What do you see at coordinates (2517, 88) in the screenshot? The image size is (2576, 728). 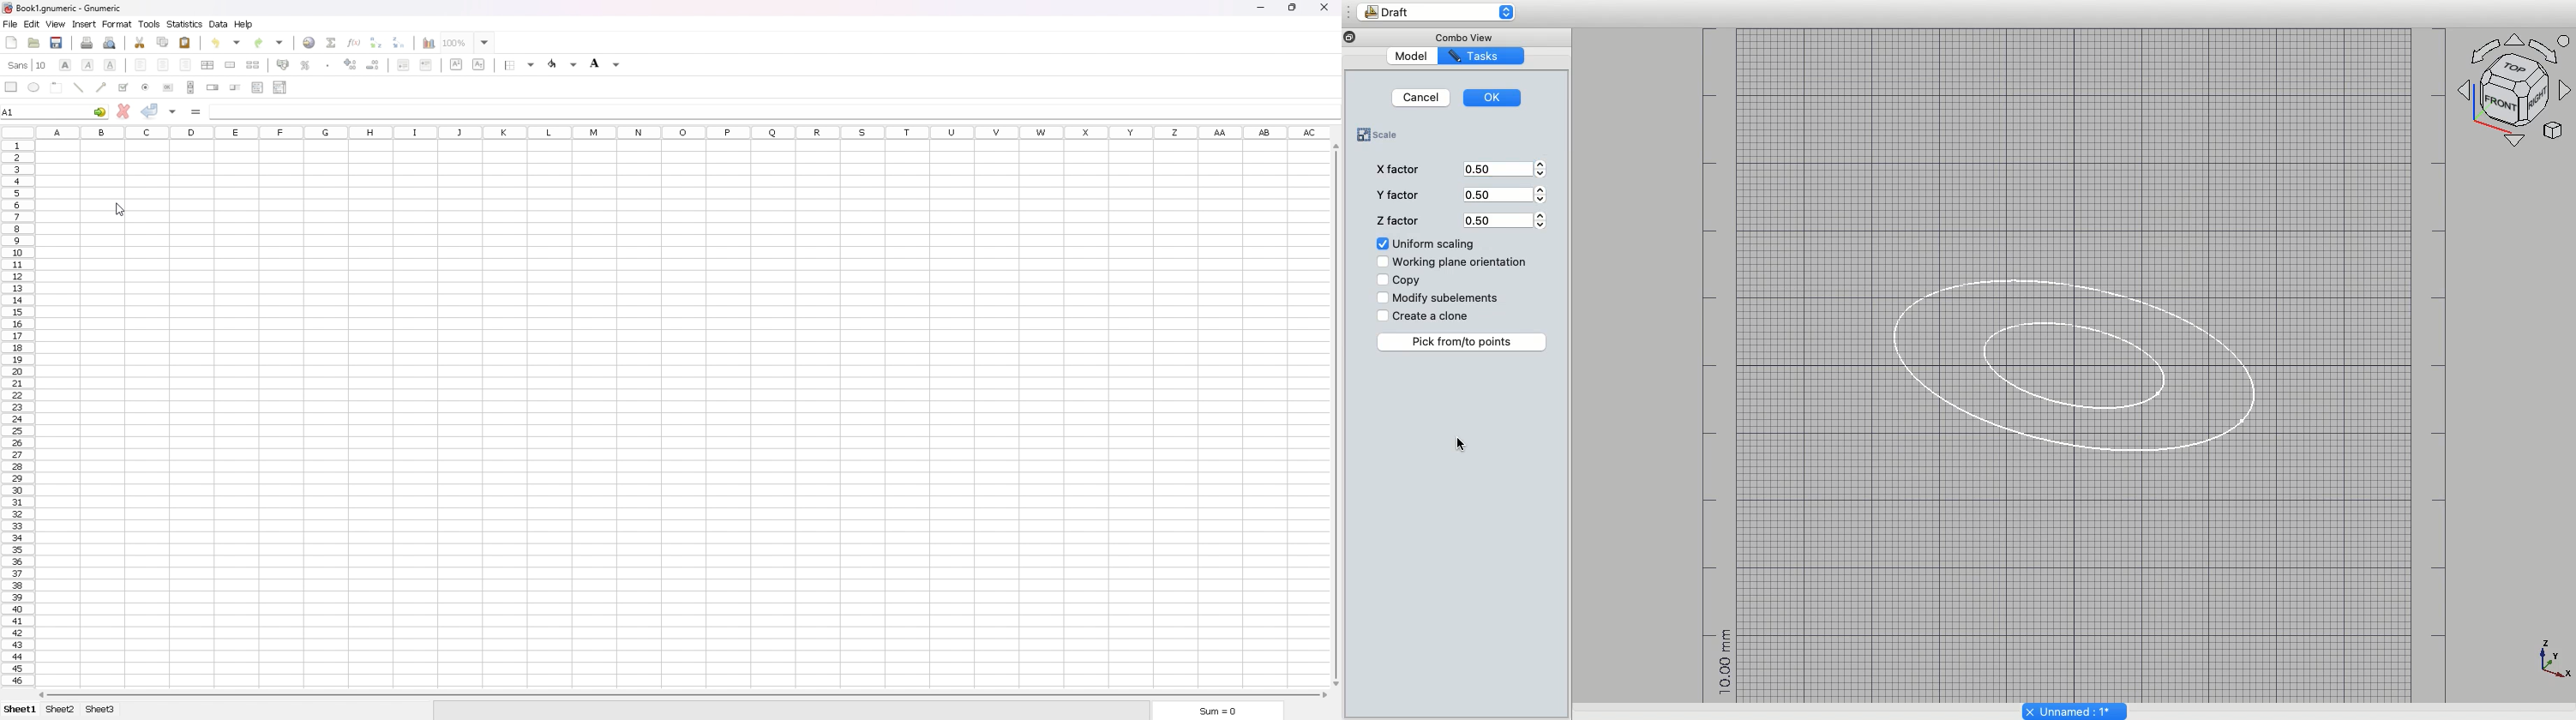 I see `Axes` at bounding box center [2517, 88].